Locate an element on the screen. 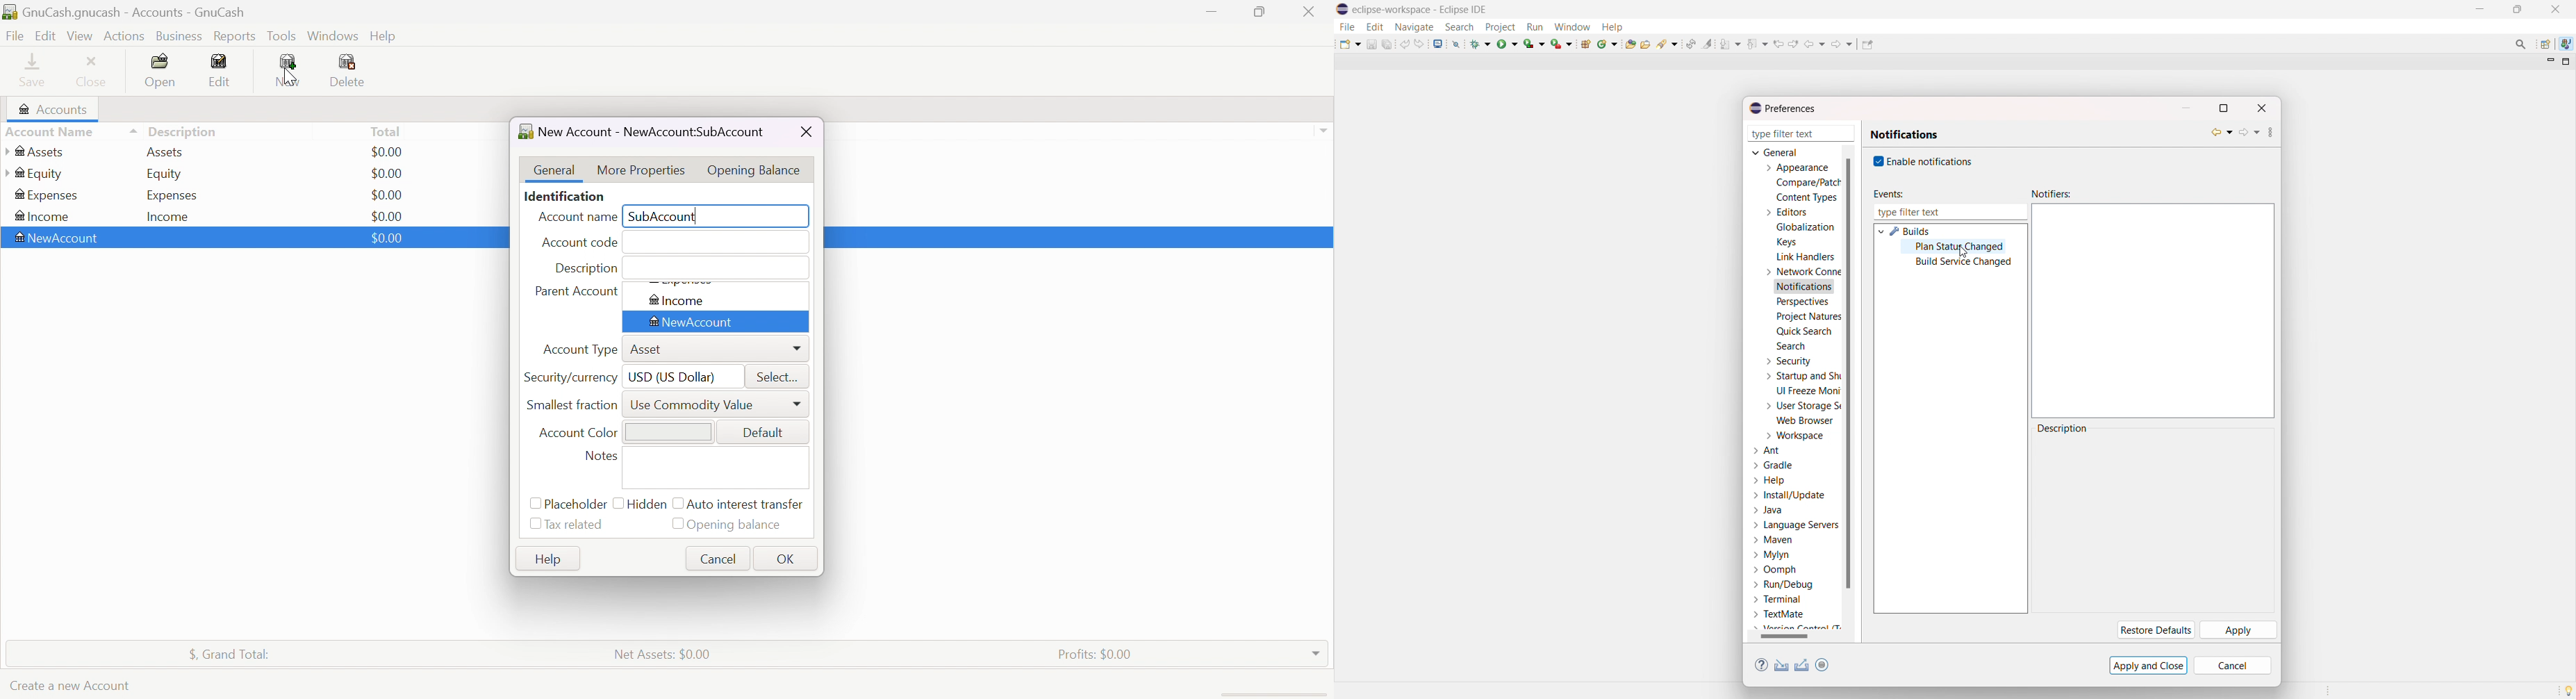 The width and height of the screenshot is (2576, 700). Reports is located at coordinates (238, 36).